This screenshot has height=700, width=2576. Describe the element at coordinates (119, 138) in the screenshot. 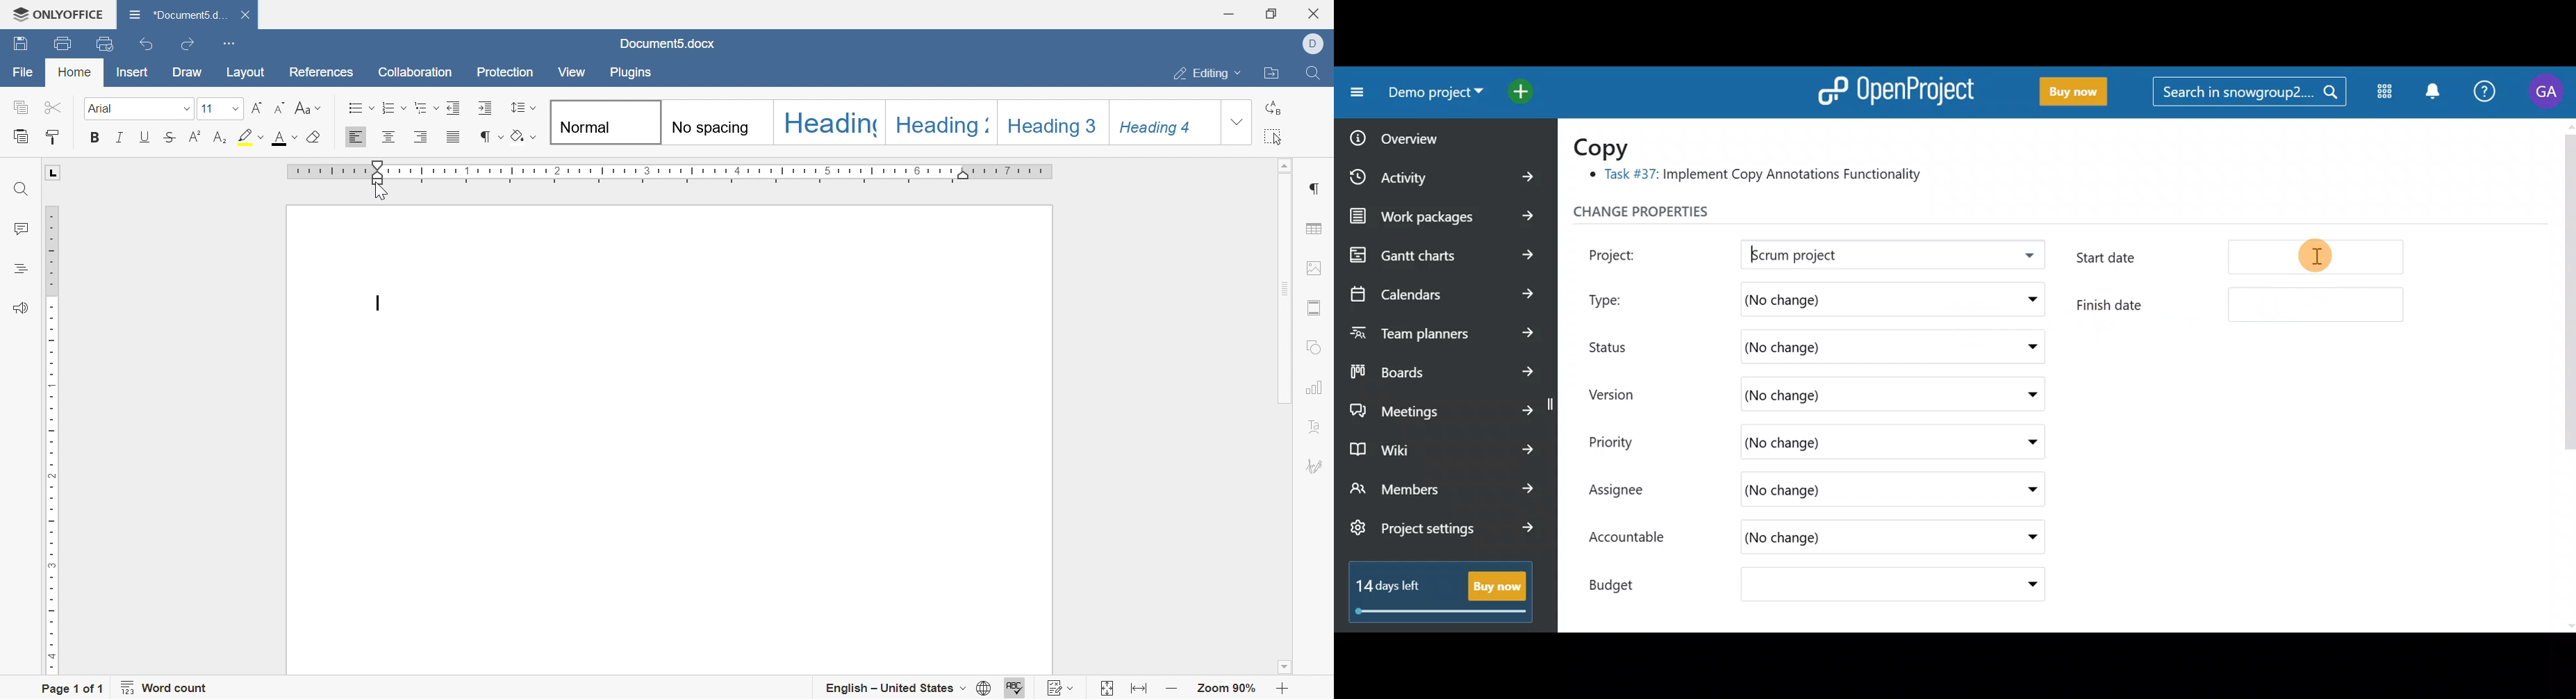

I see `italic` at that location.